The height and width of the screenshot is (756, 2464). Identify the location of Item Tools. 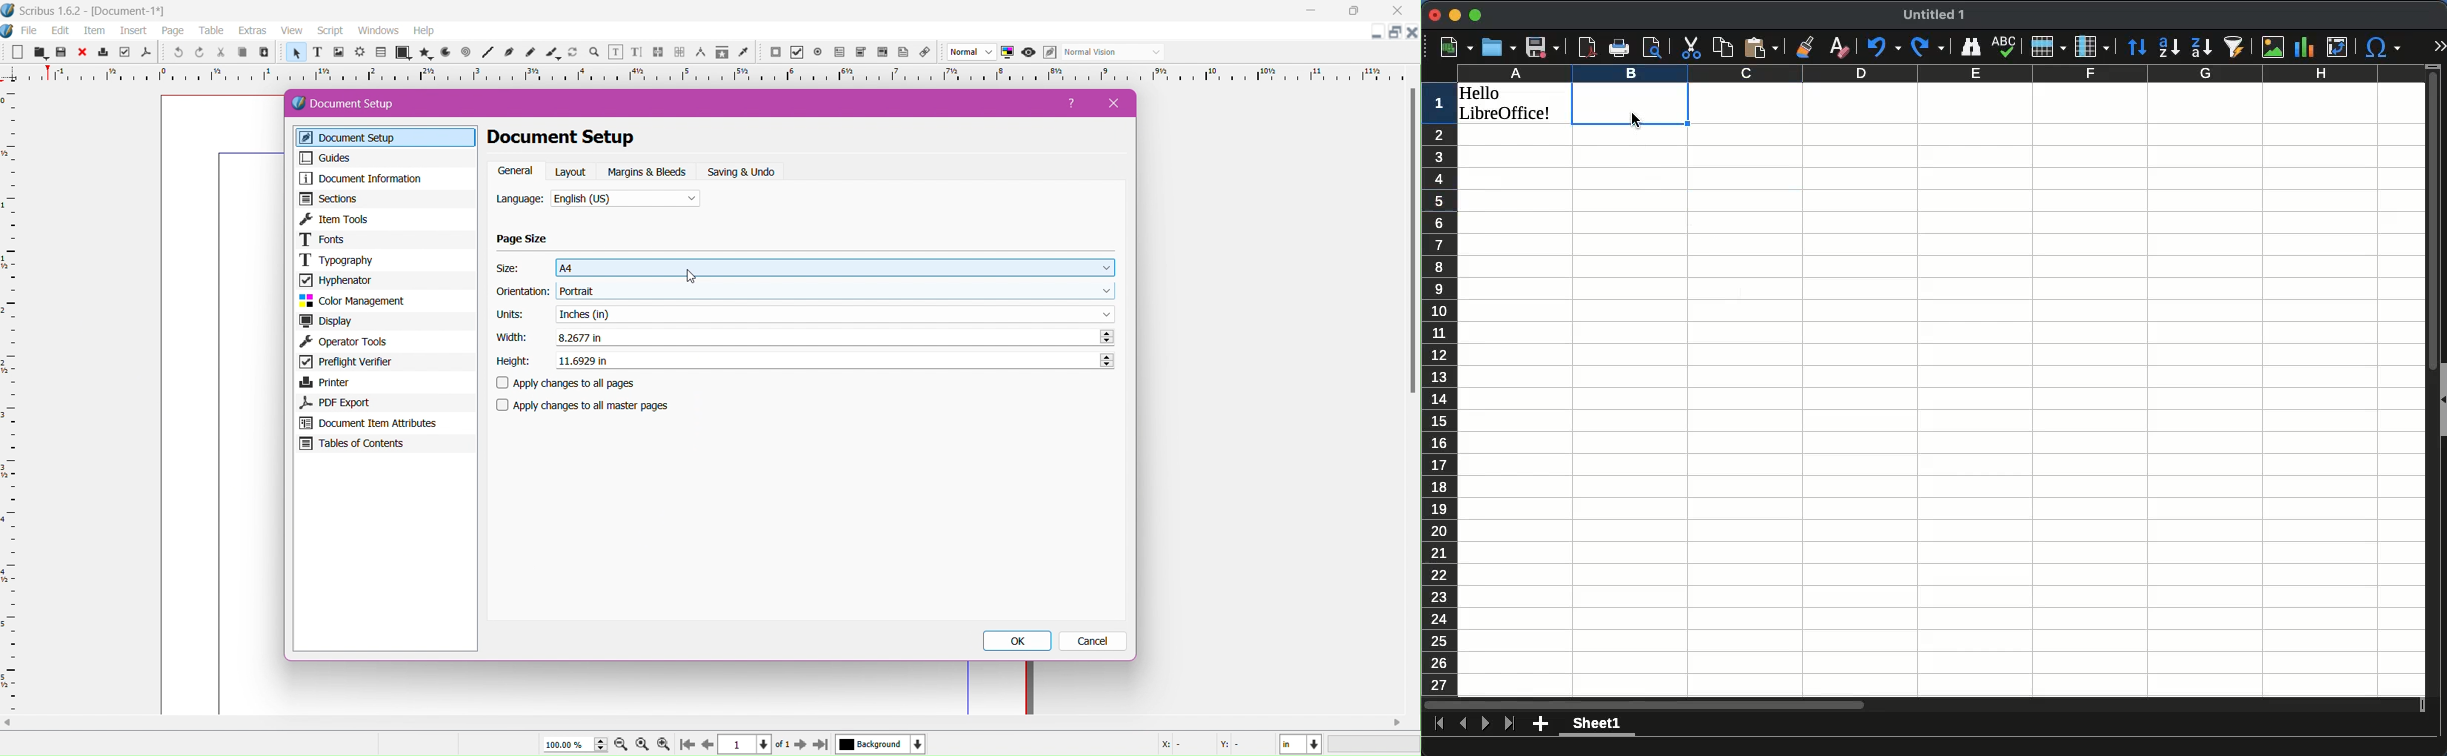
(387, 219).